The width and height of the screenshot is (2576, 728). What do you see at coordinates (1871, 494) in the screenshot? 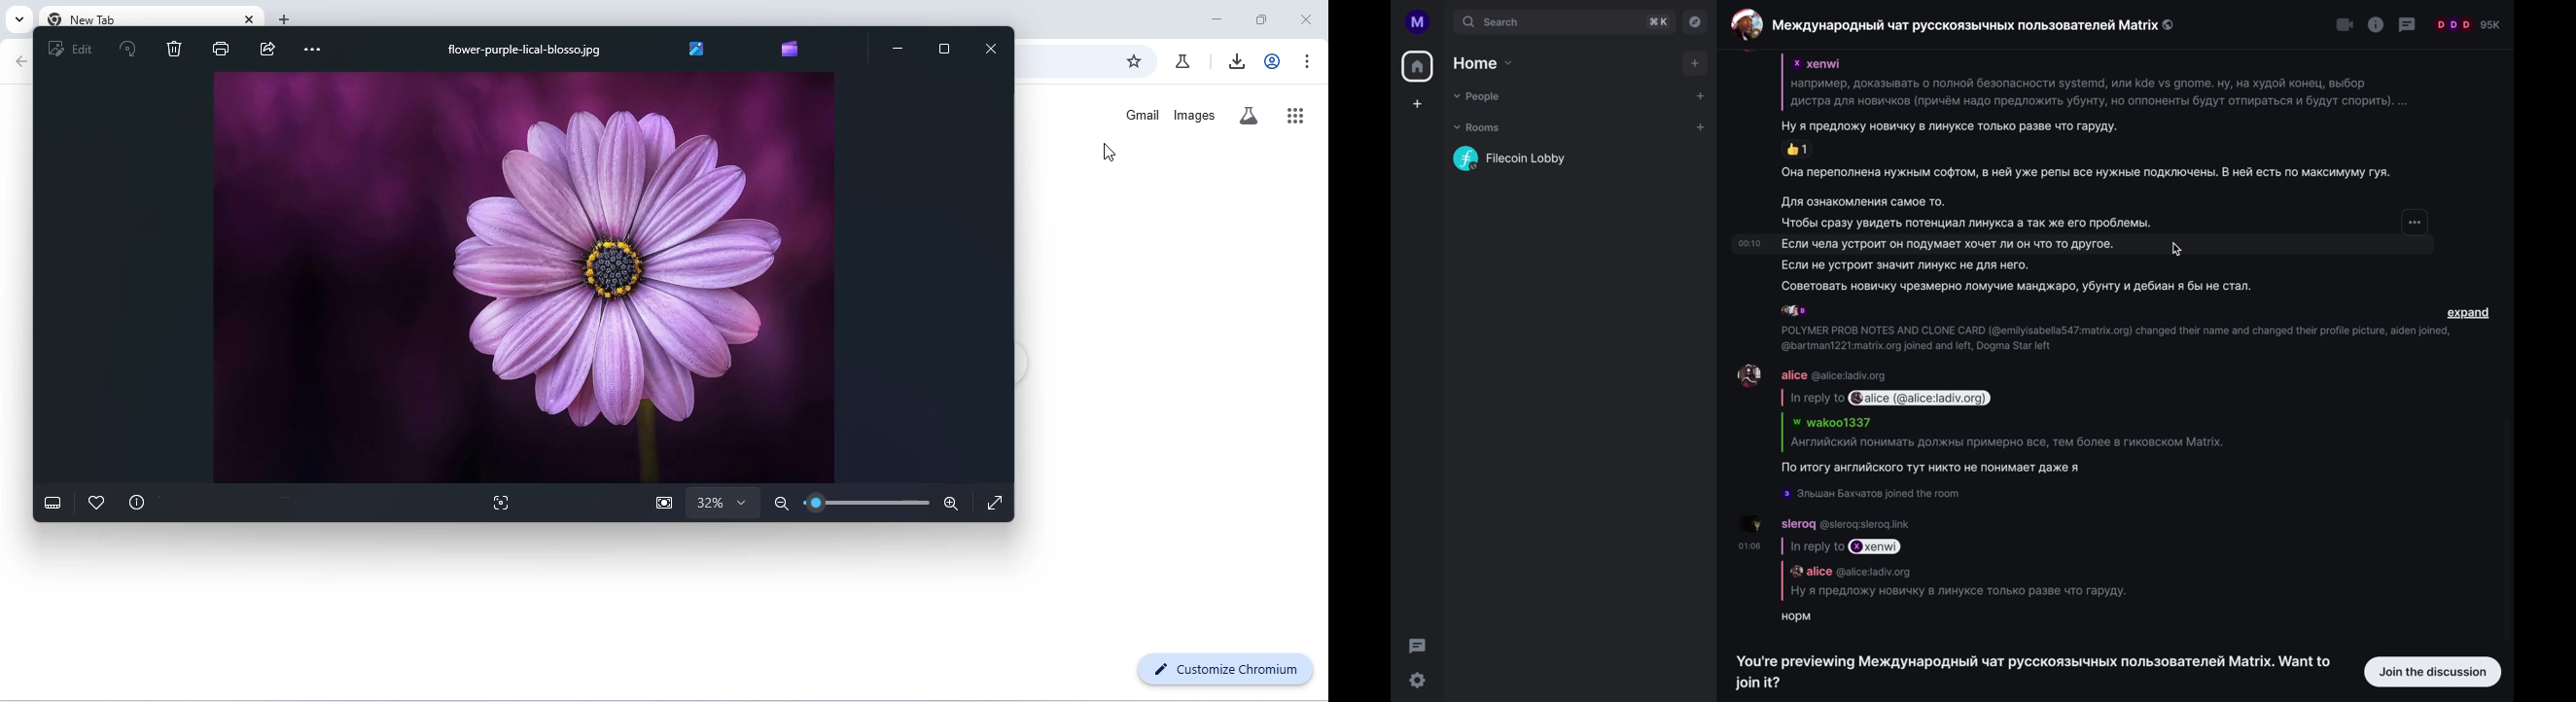
I see `Эльшан Бахчатов joined the room` at bounding box center [1871, 494].